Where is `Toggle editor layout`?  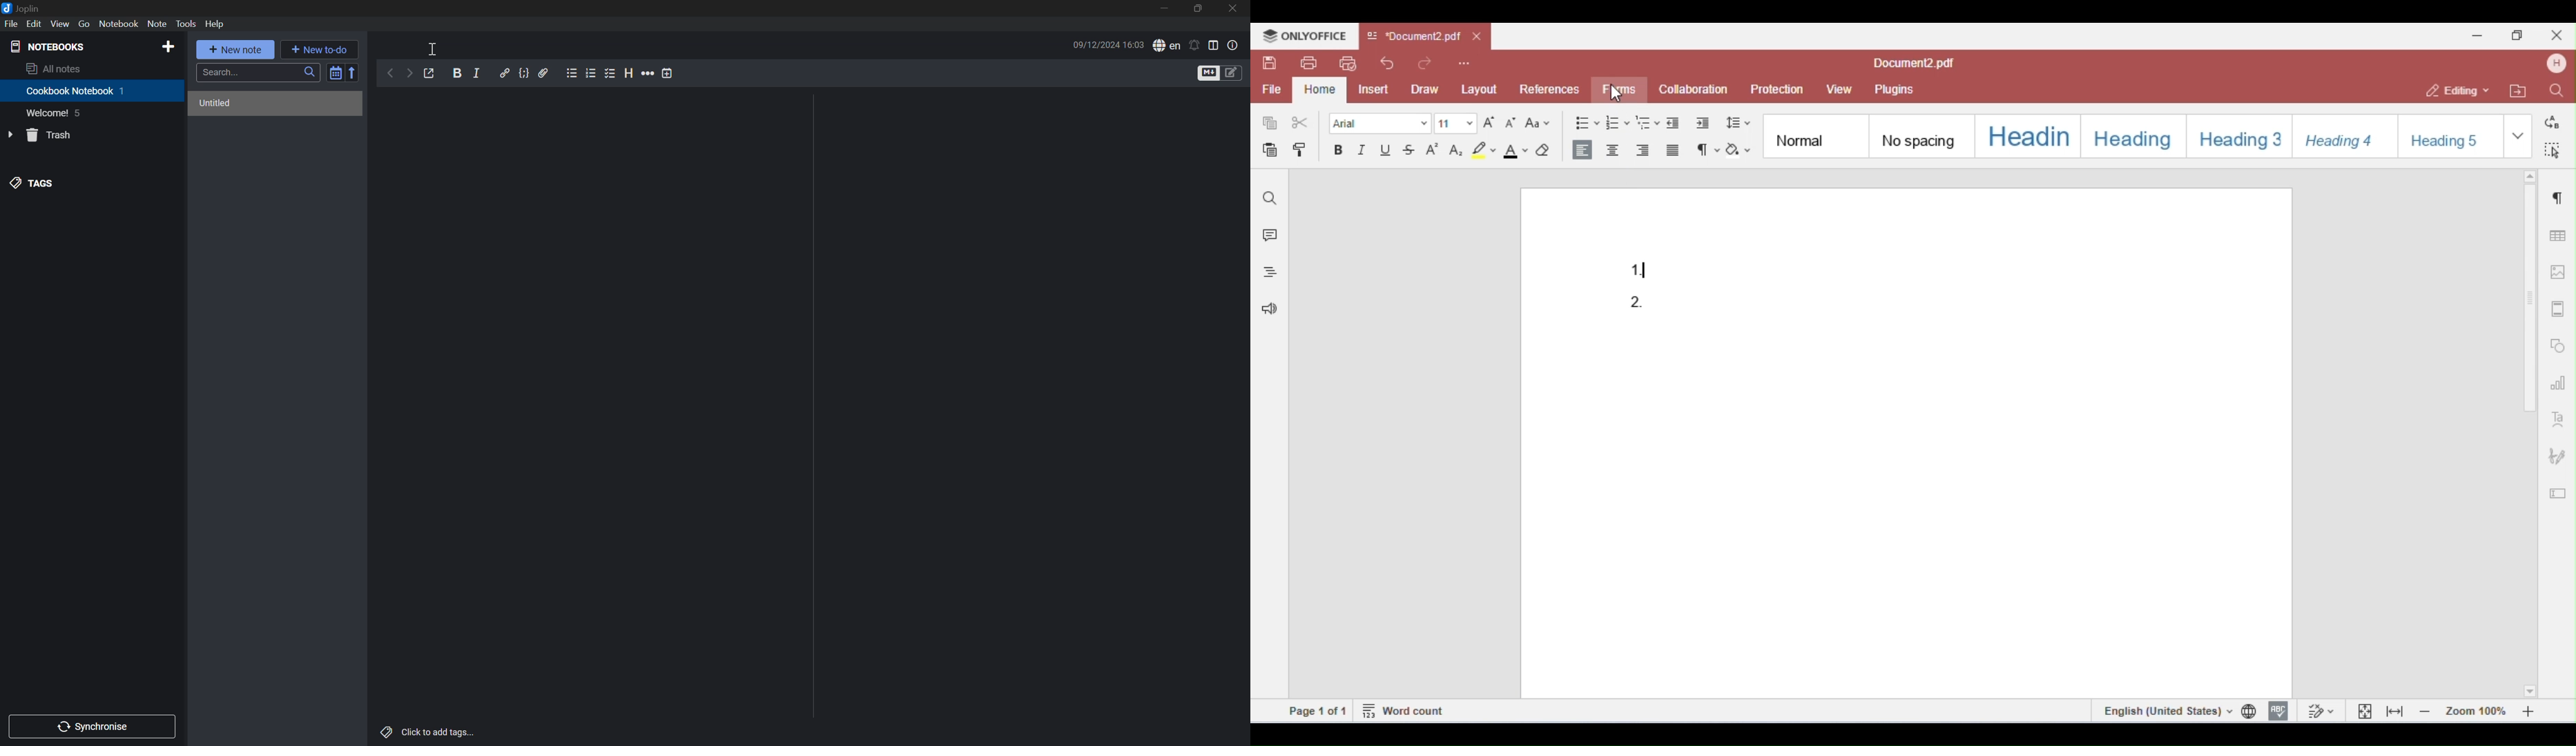 Toggle editor layout is located at coordinates (1217, 45).